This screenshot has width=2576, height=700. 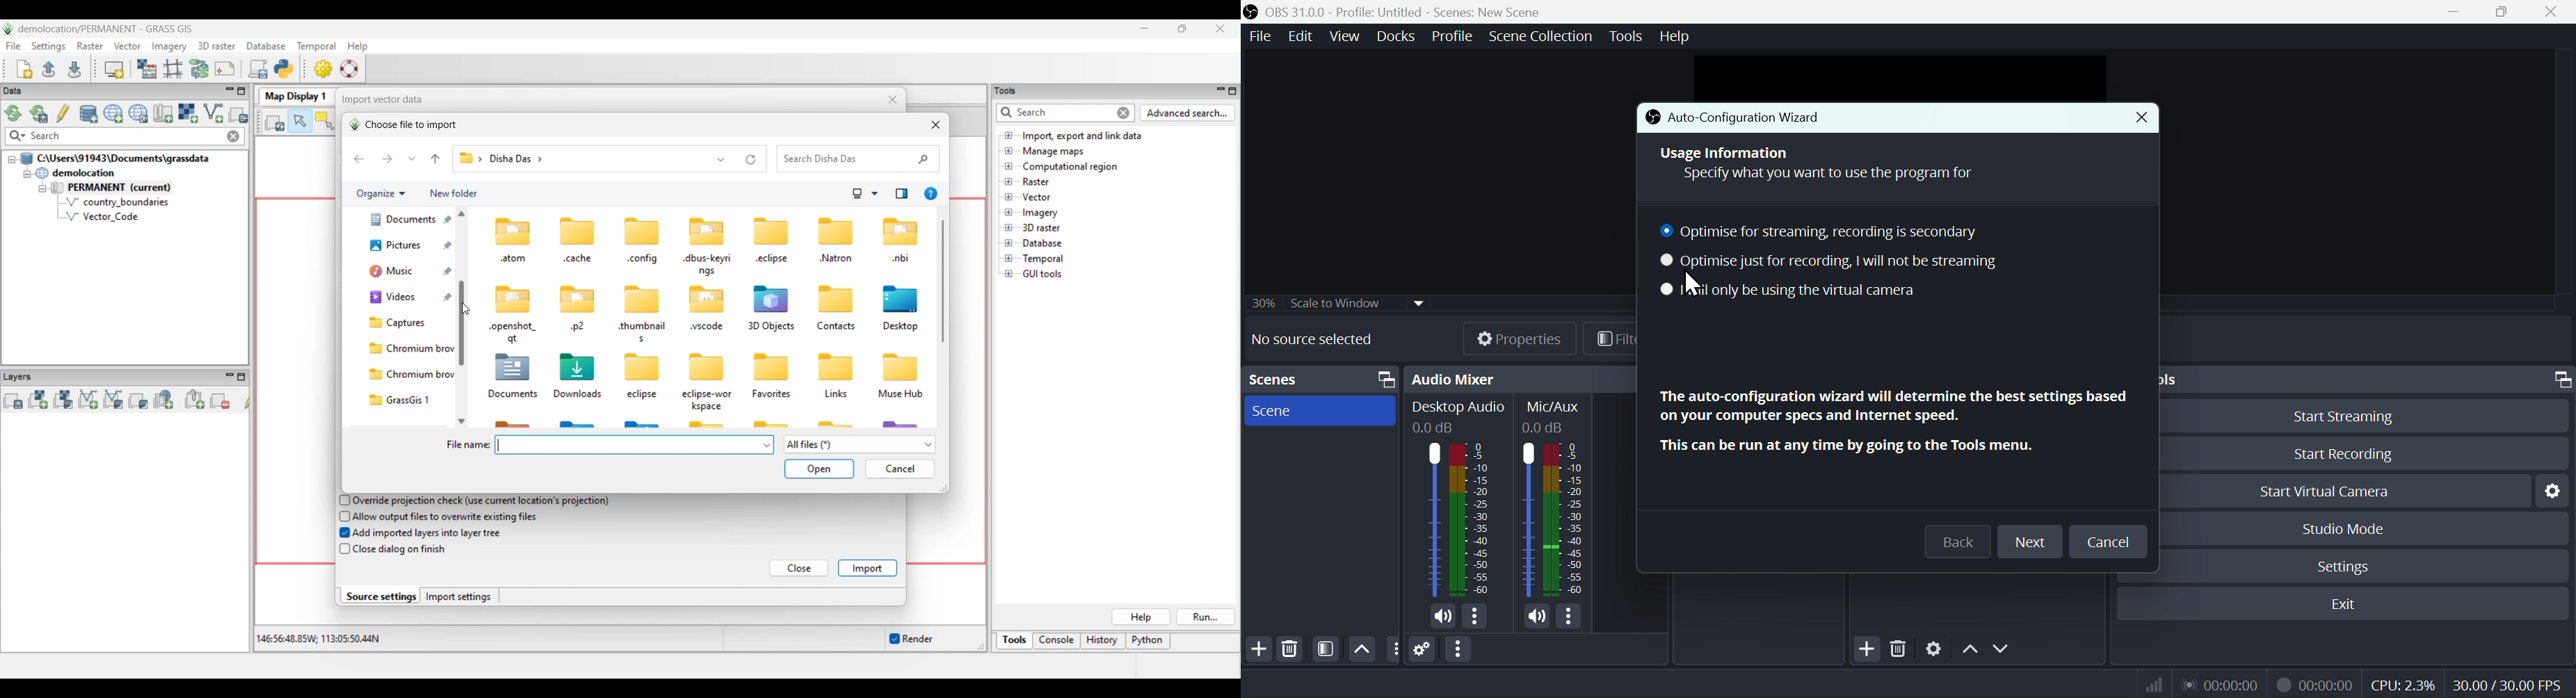 What do you see at coordinates (1362, 649) in the screenshot?
I see `Up` at bounding box center [1362, 649].